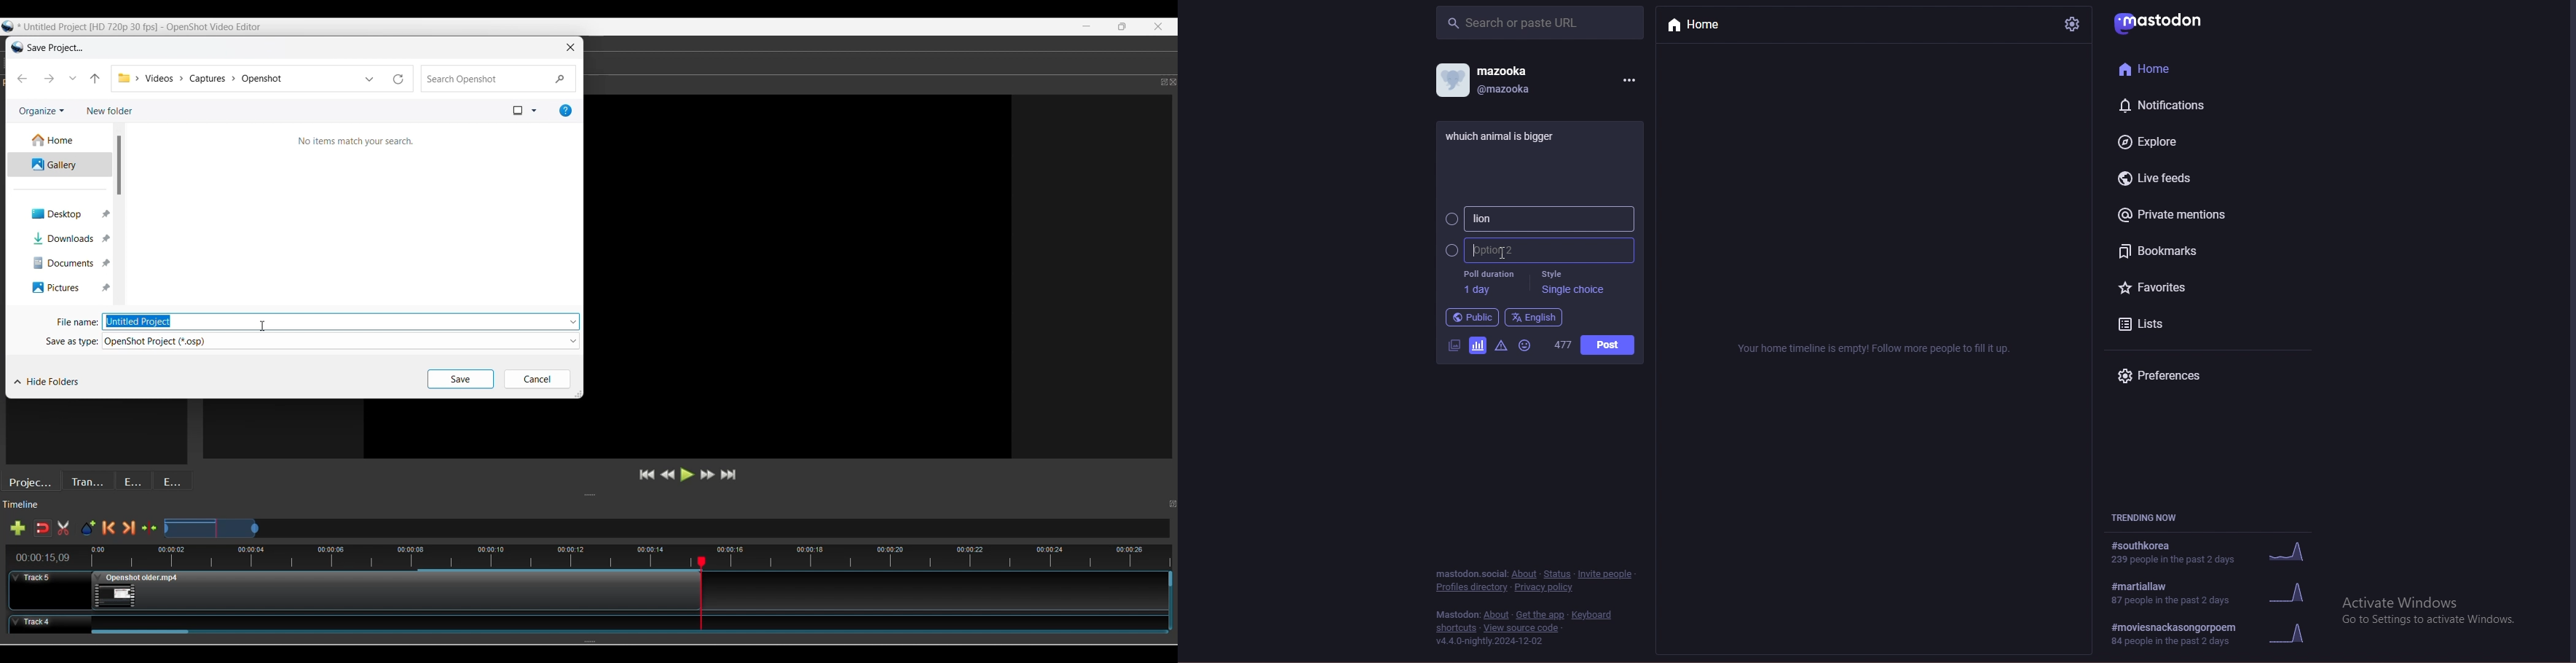 This screenshot has height=672, width=2576. What do you see at coordinates (574, 322) in the screenshot?
I see `File options` at bounding box center [574, 322].